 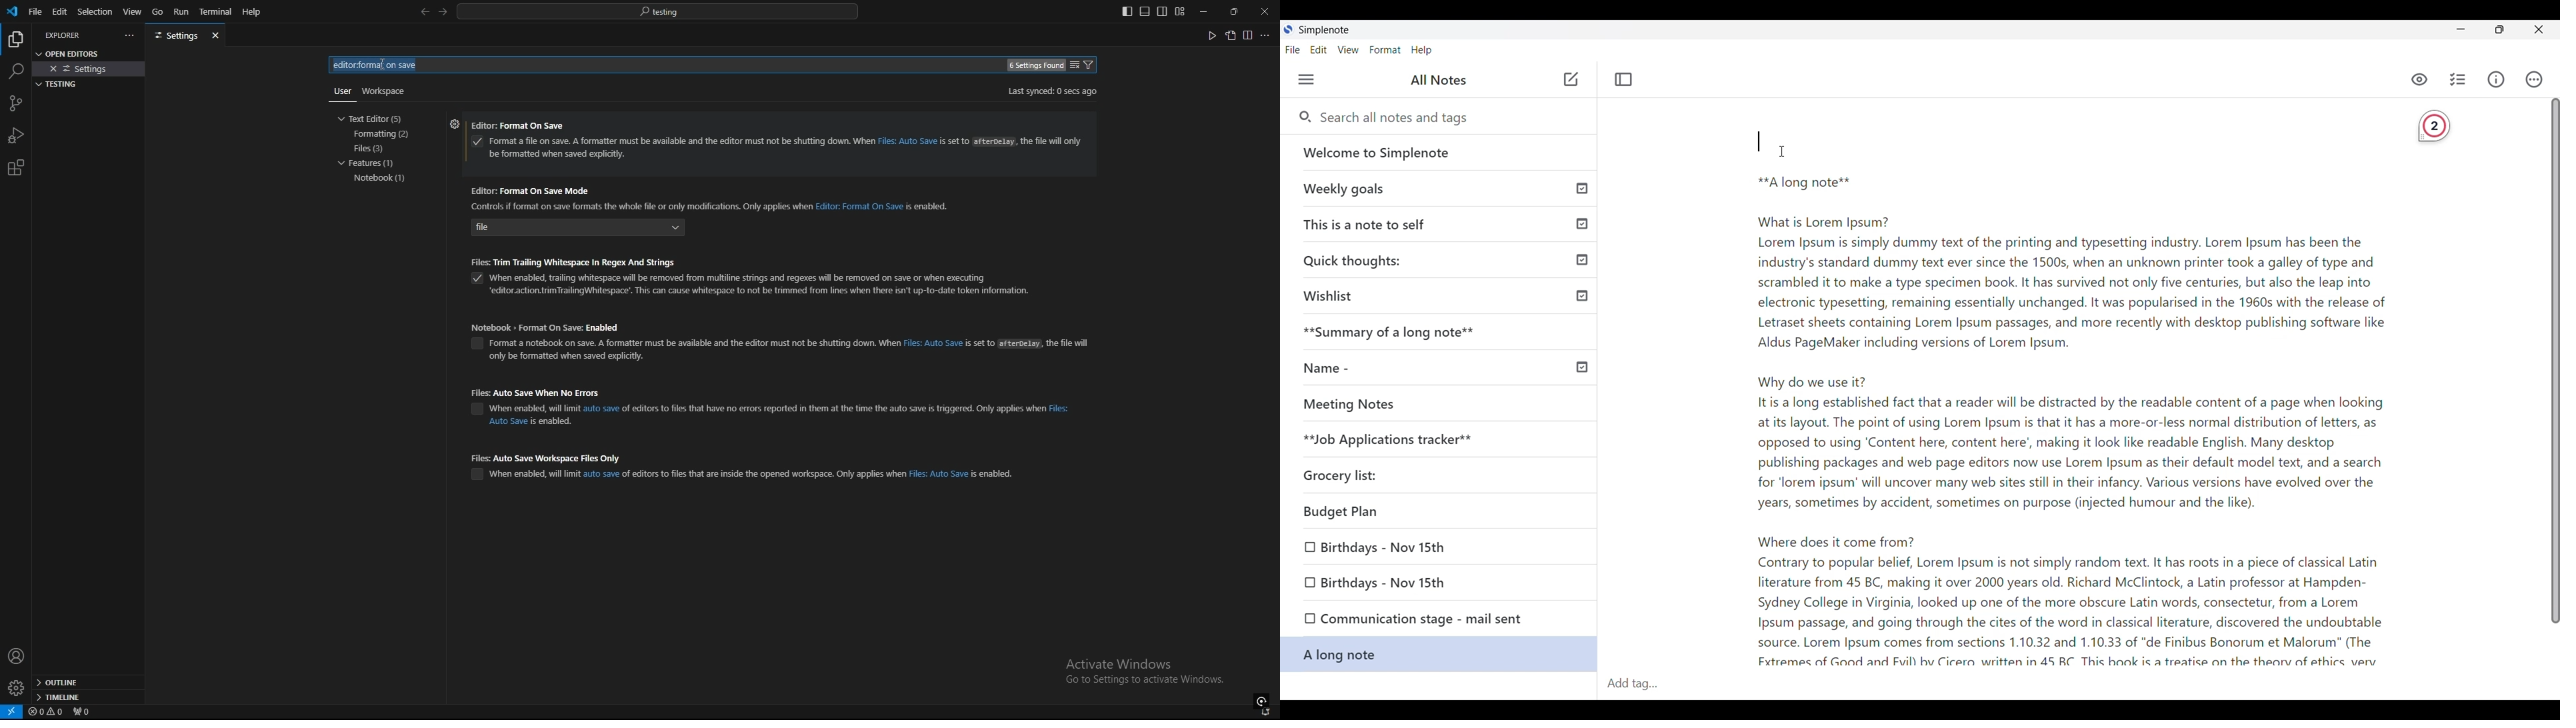 What do you see at coordinates (338, 95) in the screenshot?
I see `` at bounding box center [338, 95].